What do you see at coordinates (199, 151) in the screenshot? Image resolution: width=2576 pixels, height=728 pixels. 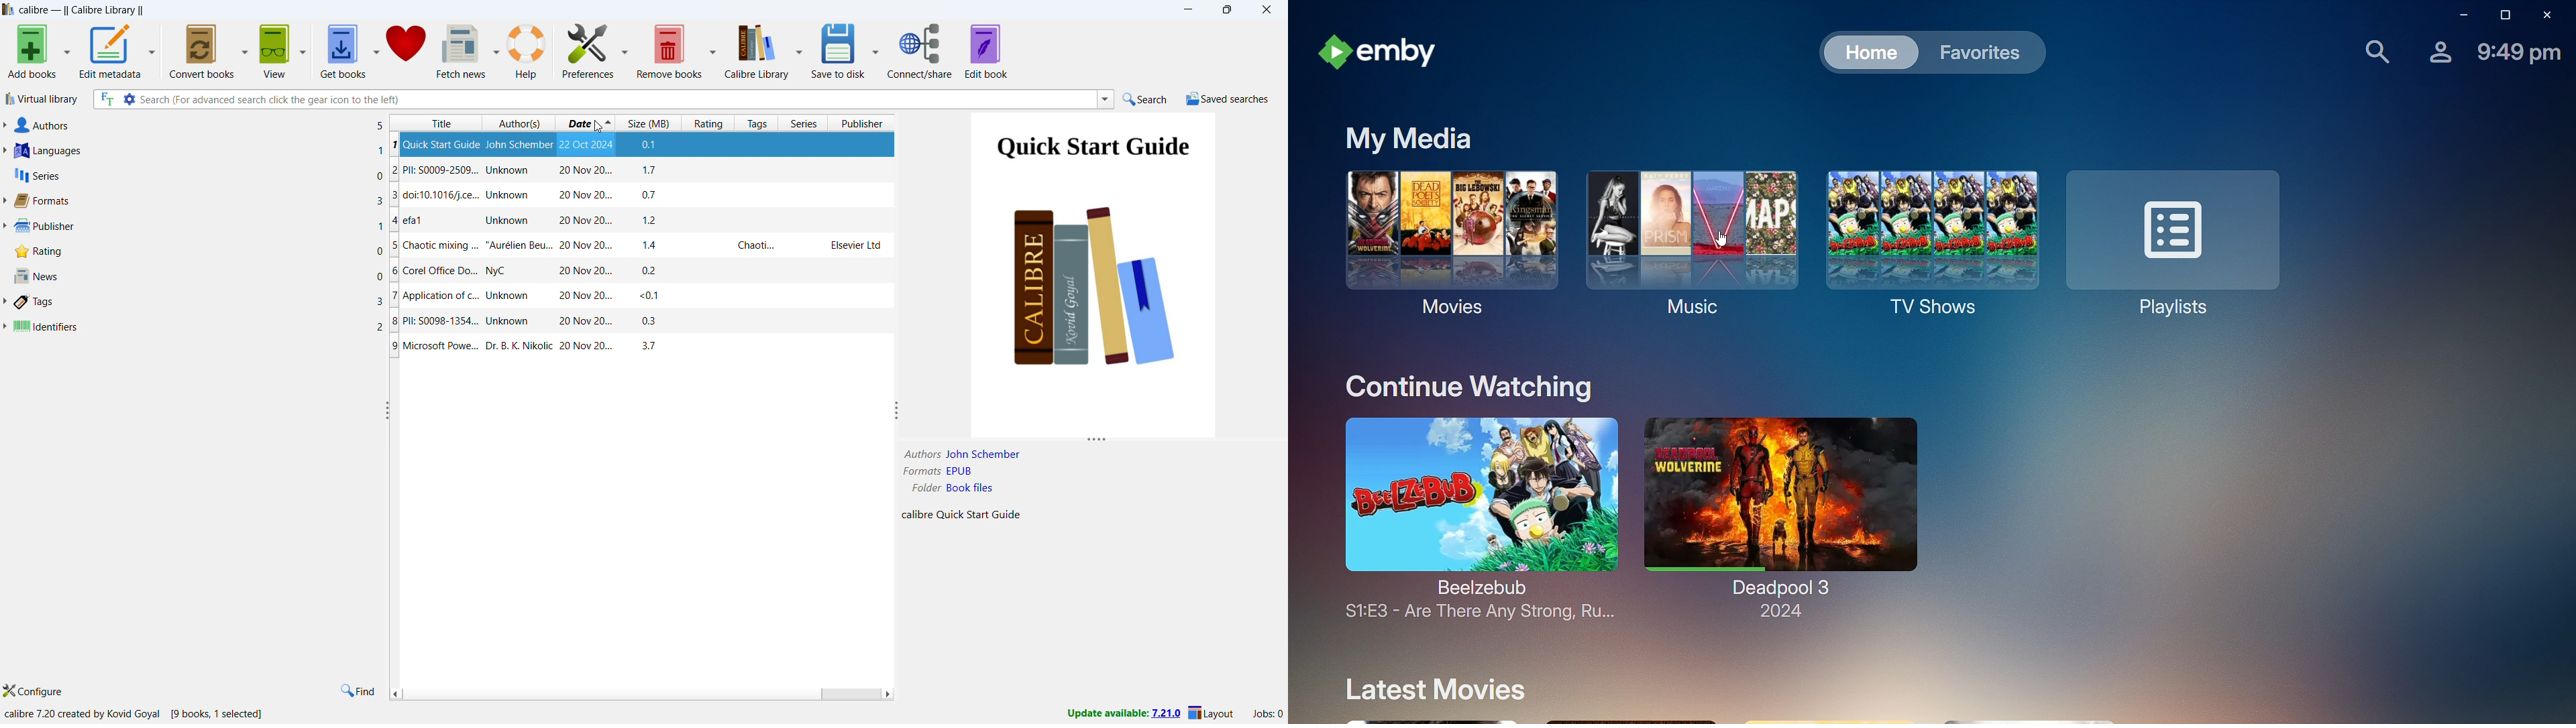 I see `languages` at bounding box center [199, 151].